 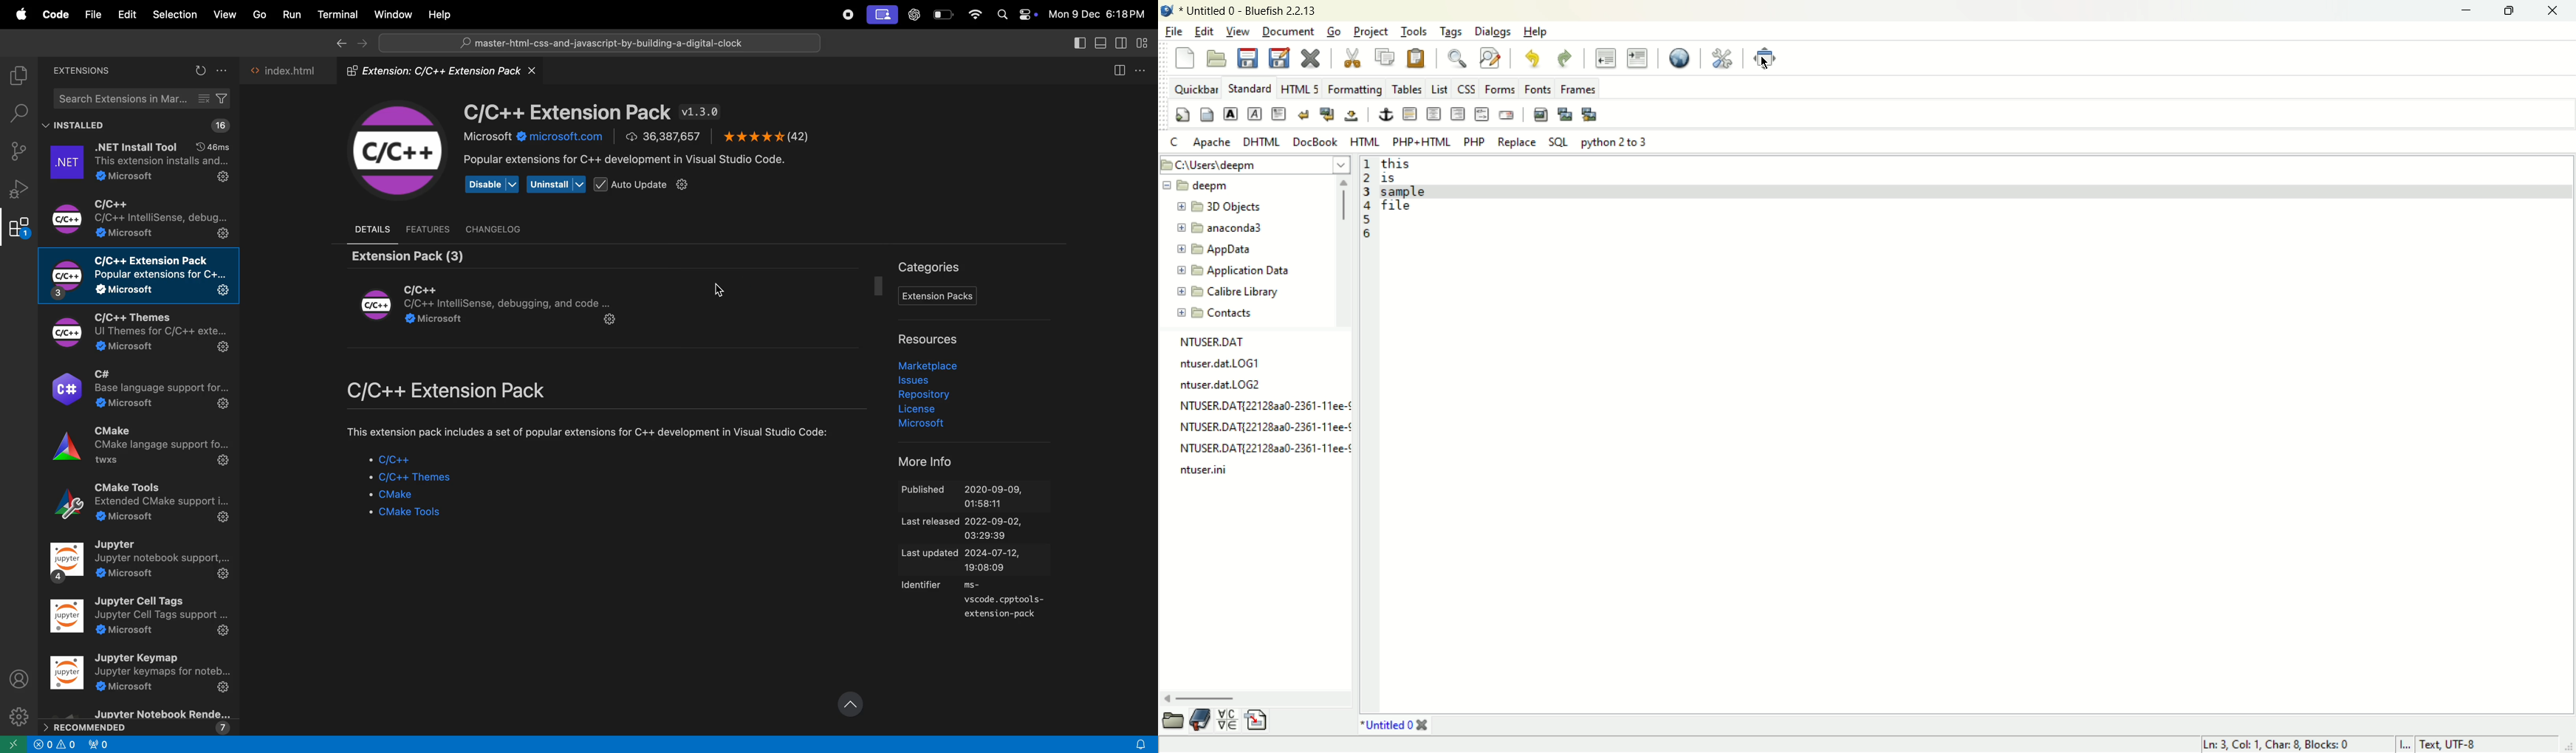 What do you see at coordinates (980, 529) in the screenshot?
I see `last released` at bounding box center [980, 529].